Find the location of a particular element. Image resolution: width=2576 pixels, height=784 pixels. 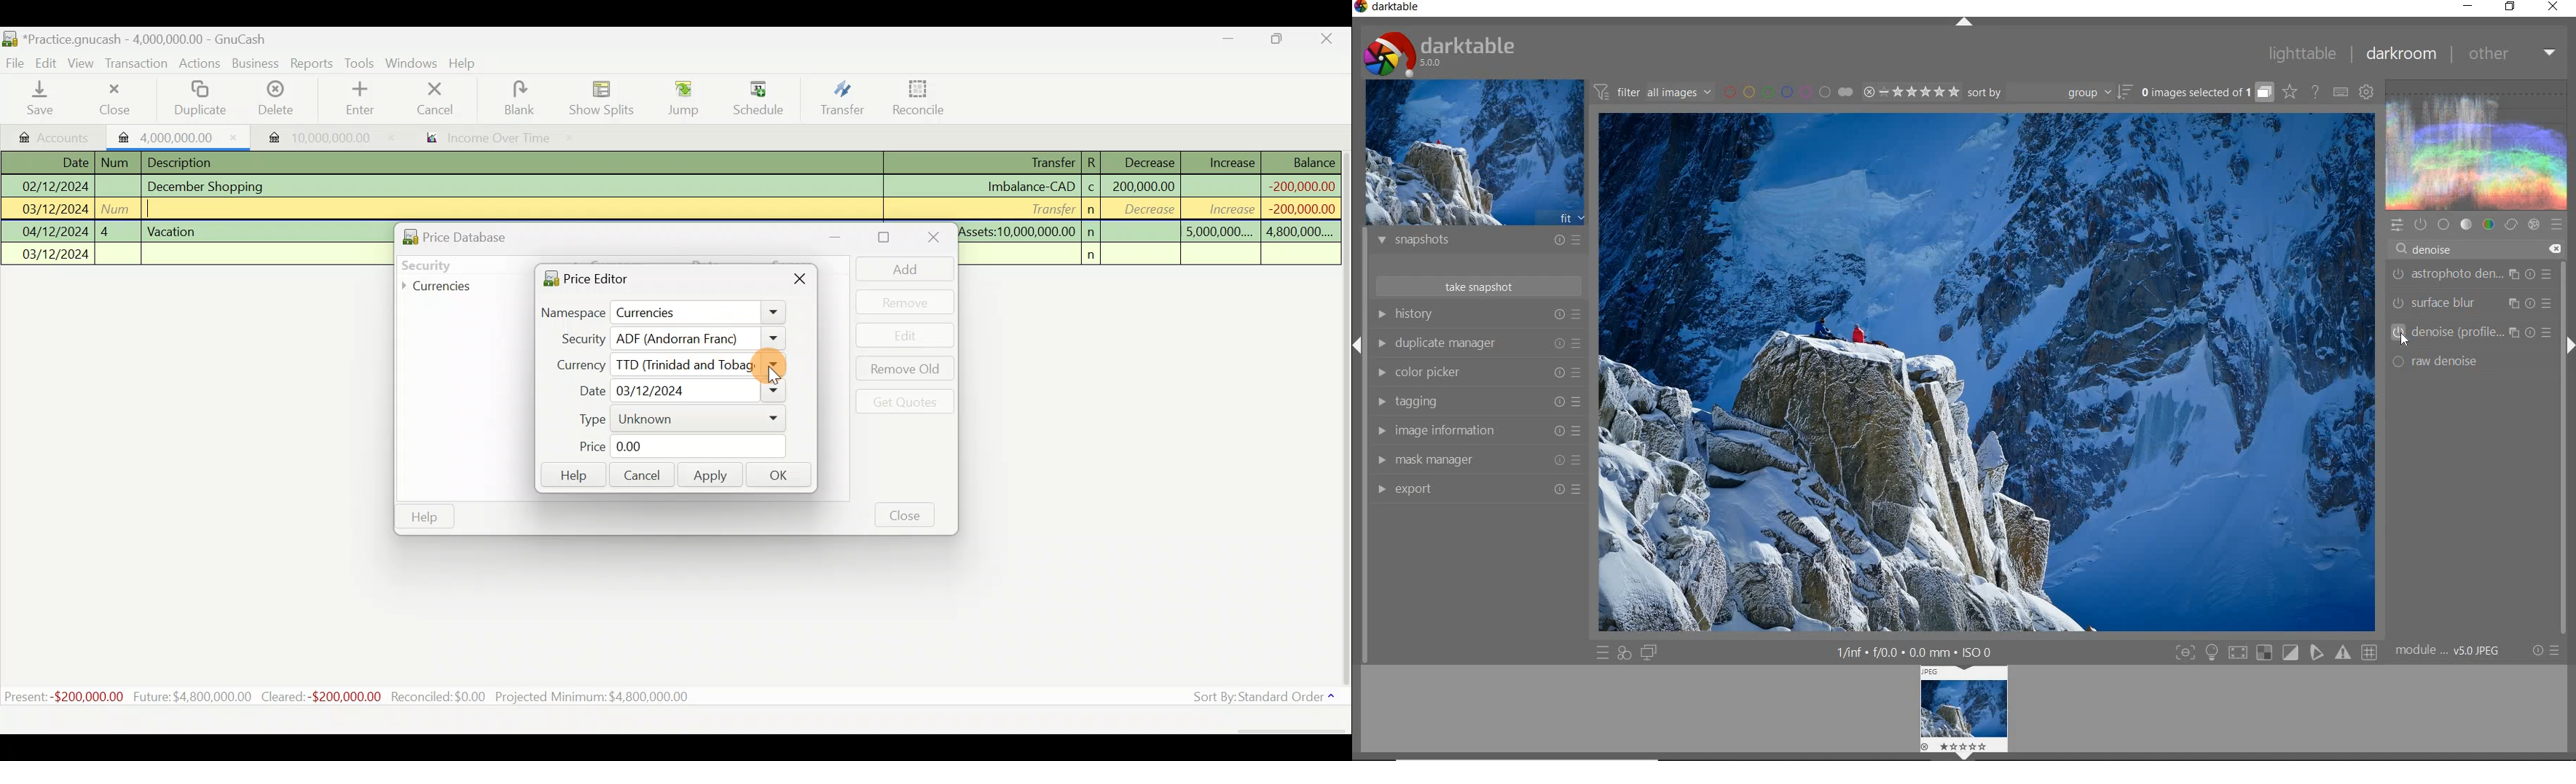

Reports is located at coordinates (311, 63).